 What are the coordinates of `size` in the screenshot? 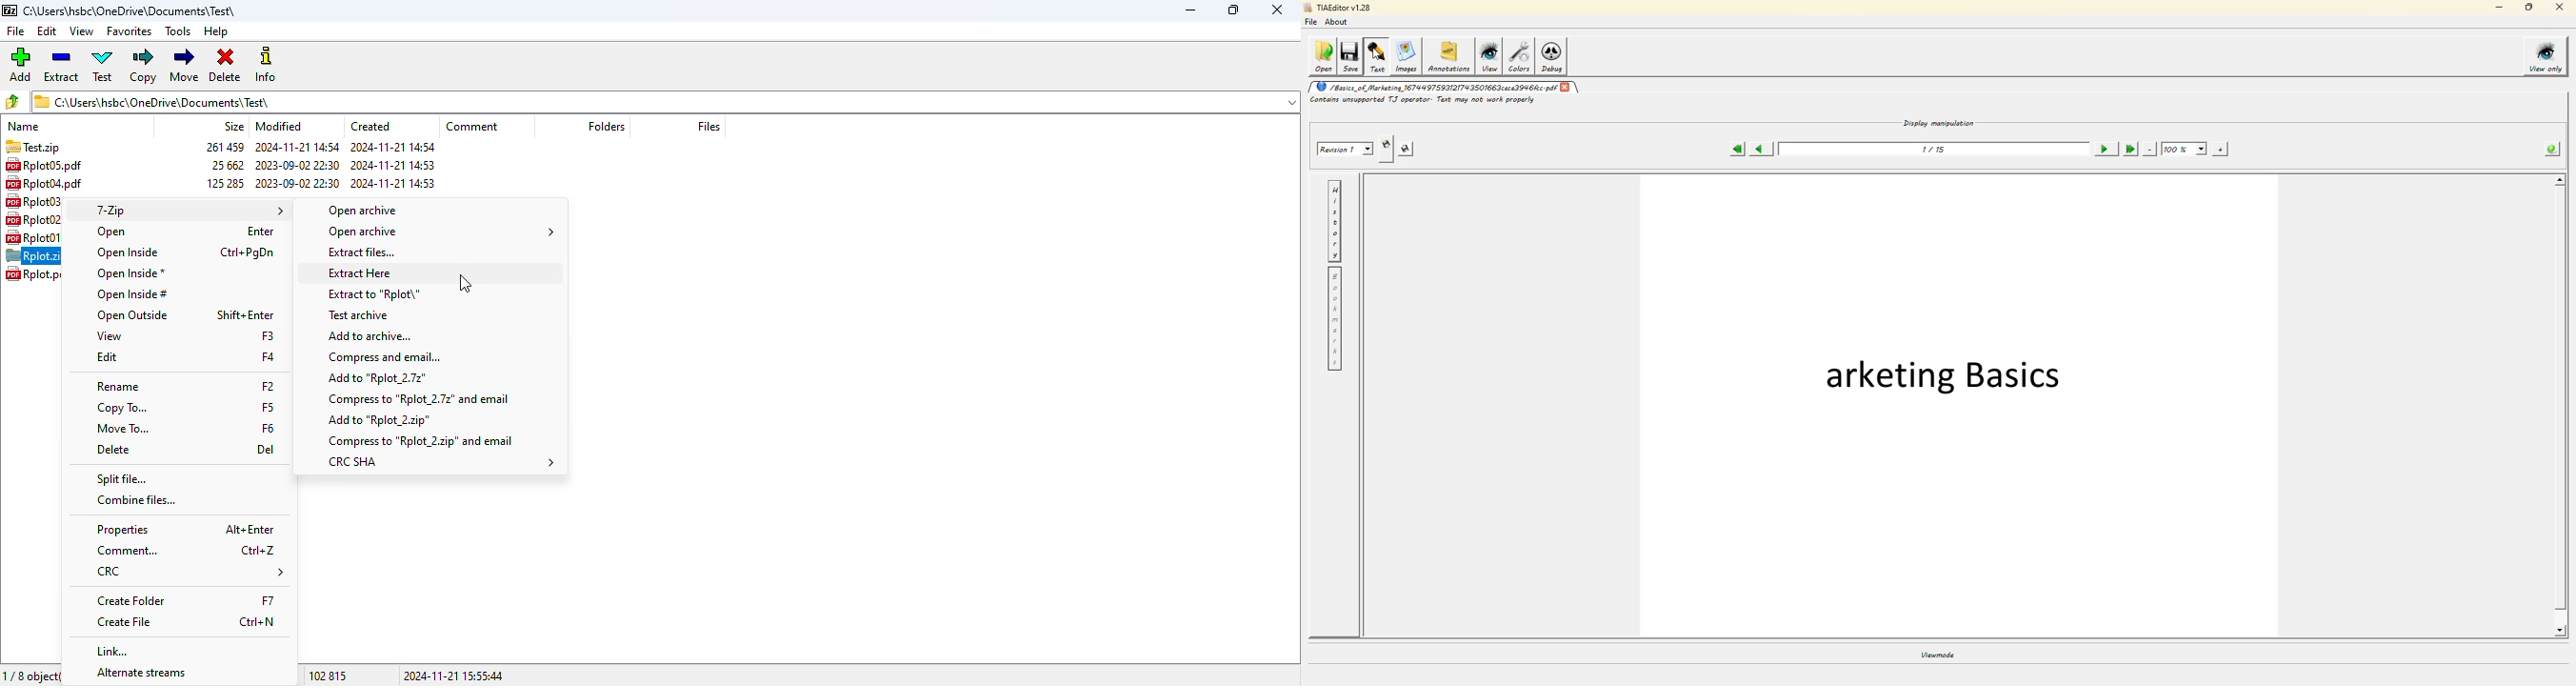 It's located at (223, 166).